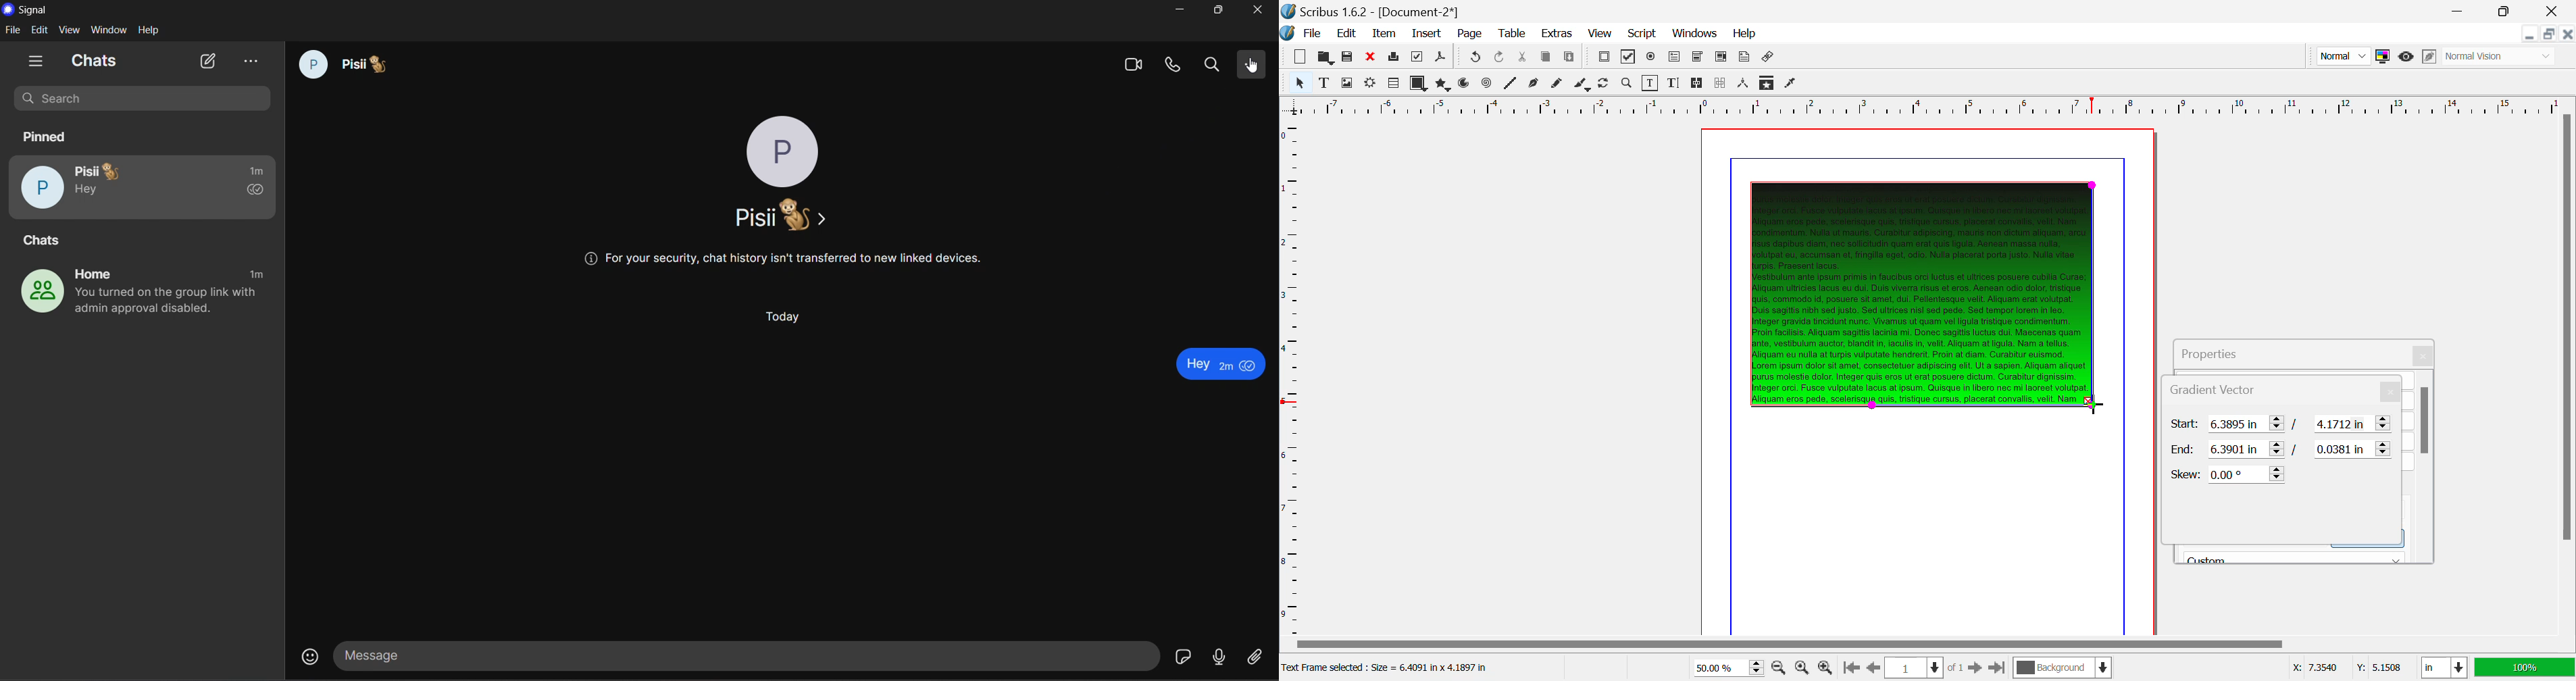 Image resolution: width=2576 pixels, height=700 pixels. I want to click on Pdf Radio Button, so click(1651, 58).